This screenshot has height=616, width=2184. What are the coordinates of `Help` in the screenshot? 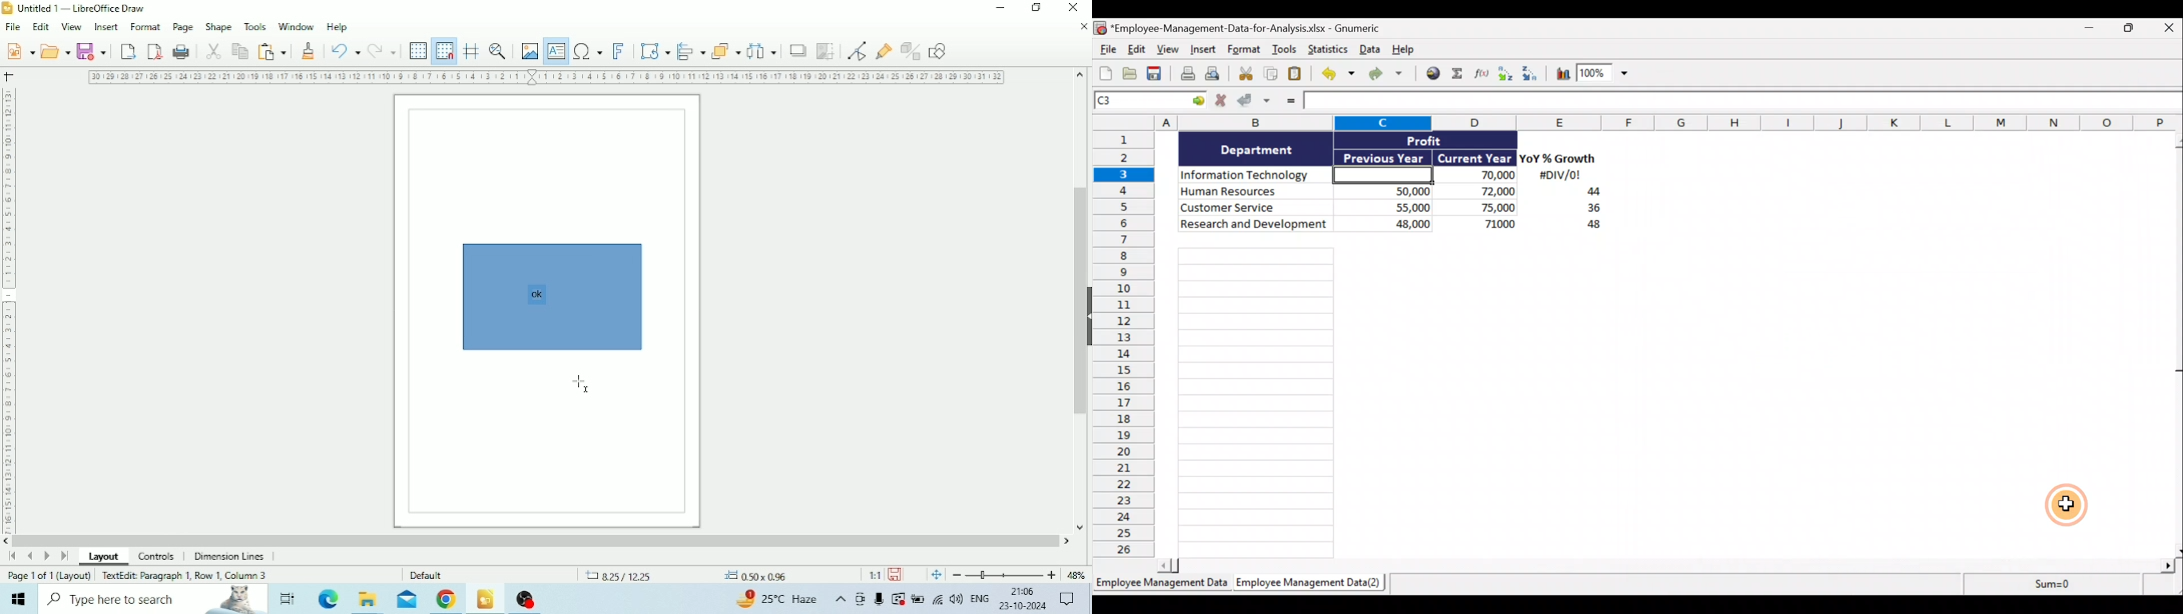 It's located at (1407, 48).